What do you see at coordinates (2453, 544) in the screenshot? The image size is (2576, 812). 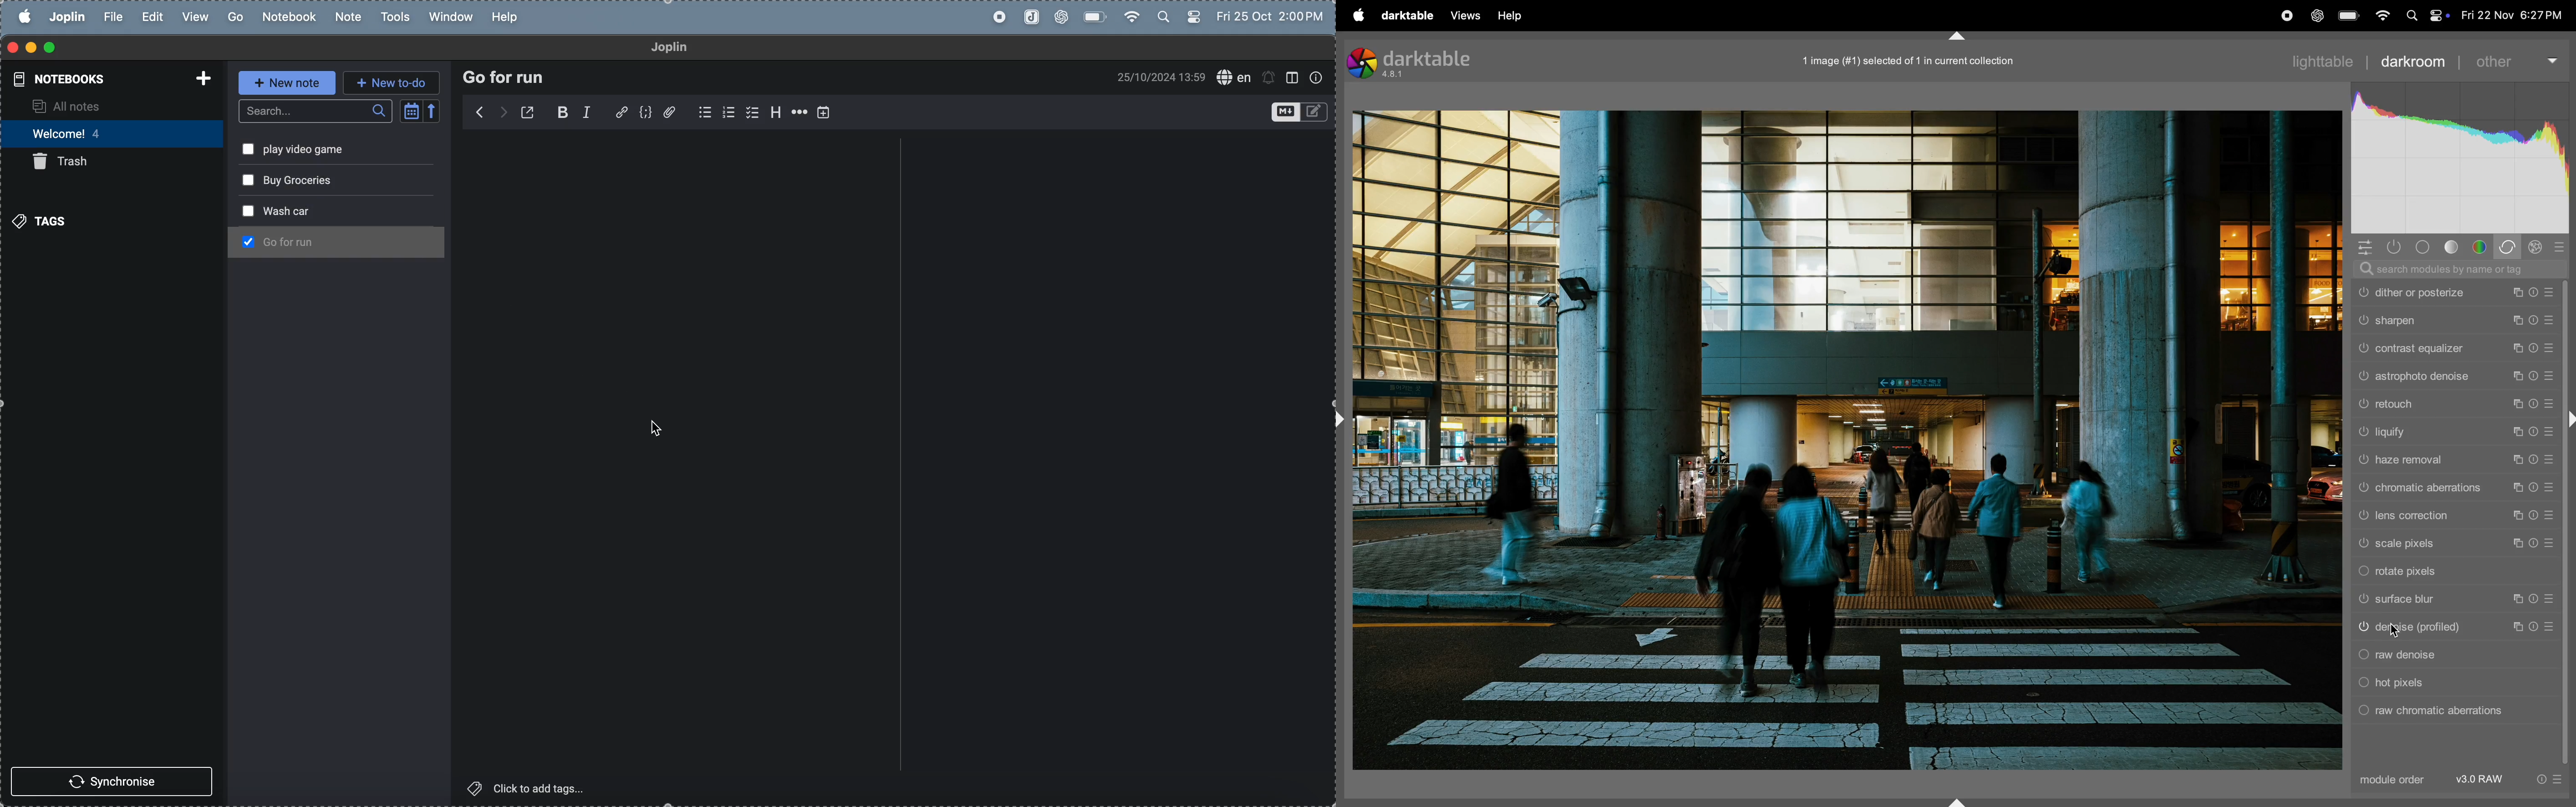 I see `scale pixels` at bounding box center [2453, 544].